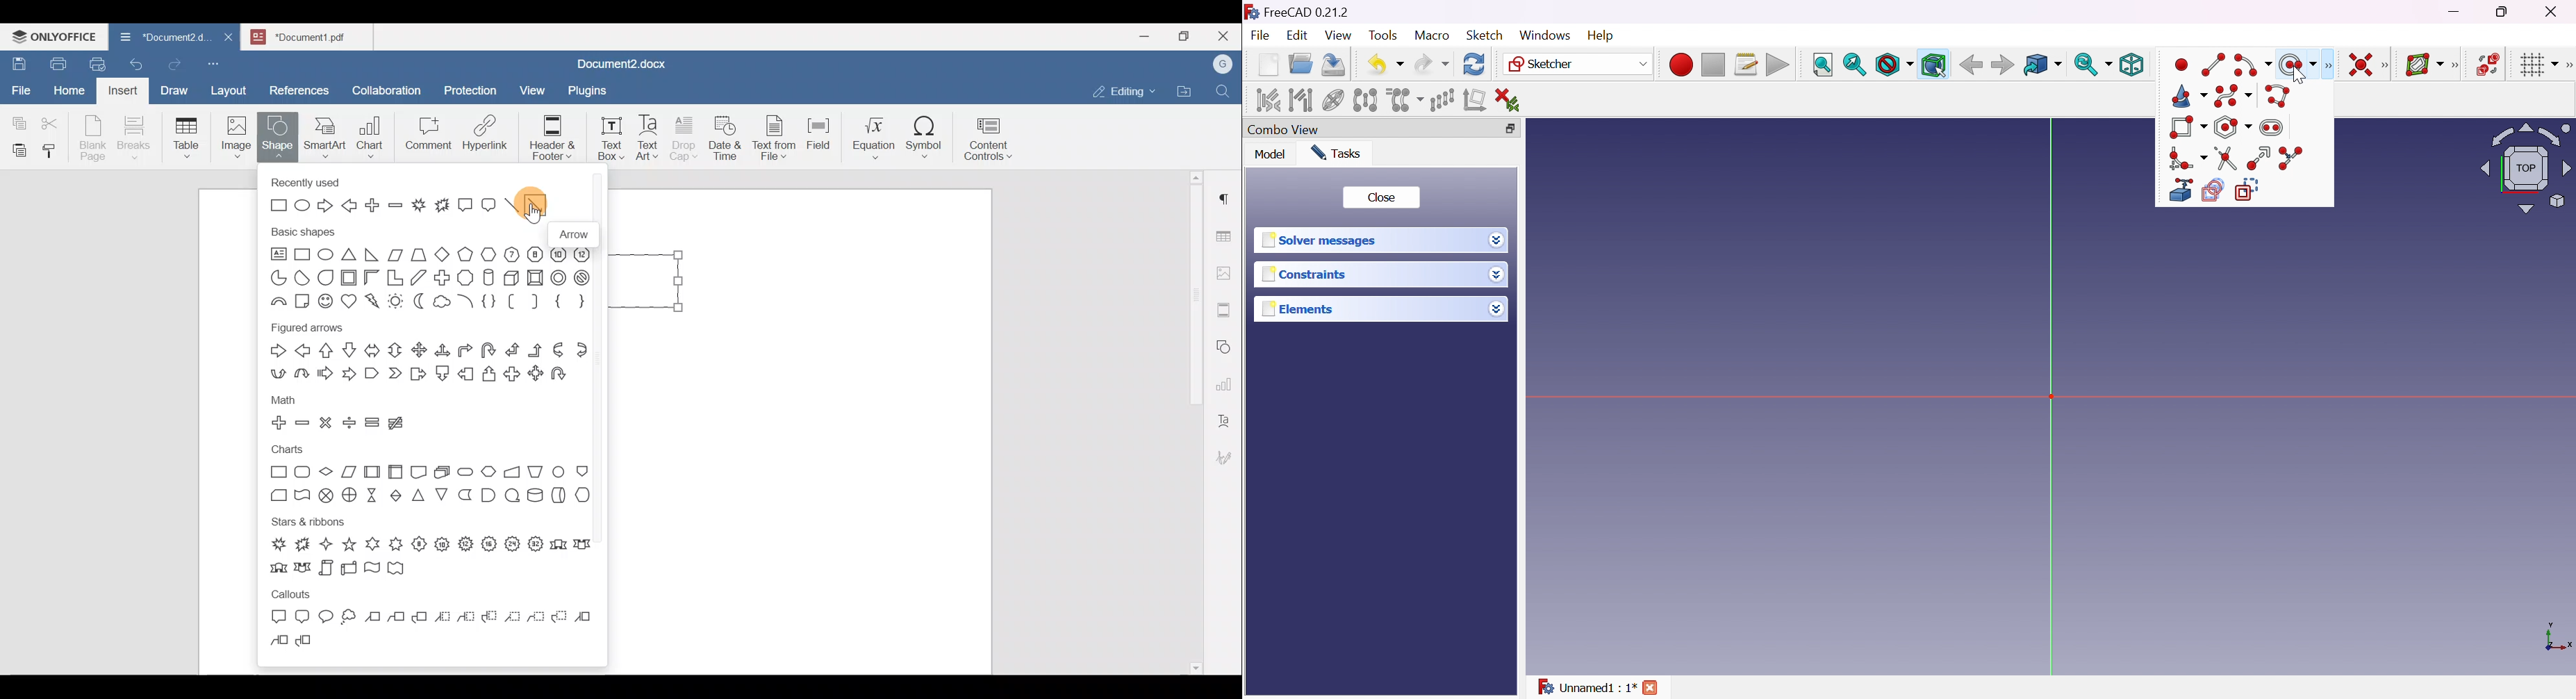  I want to click on Create arc, so click(2254, 65).